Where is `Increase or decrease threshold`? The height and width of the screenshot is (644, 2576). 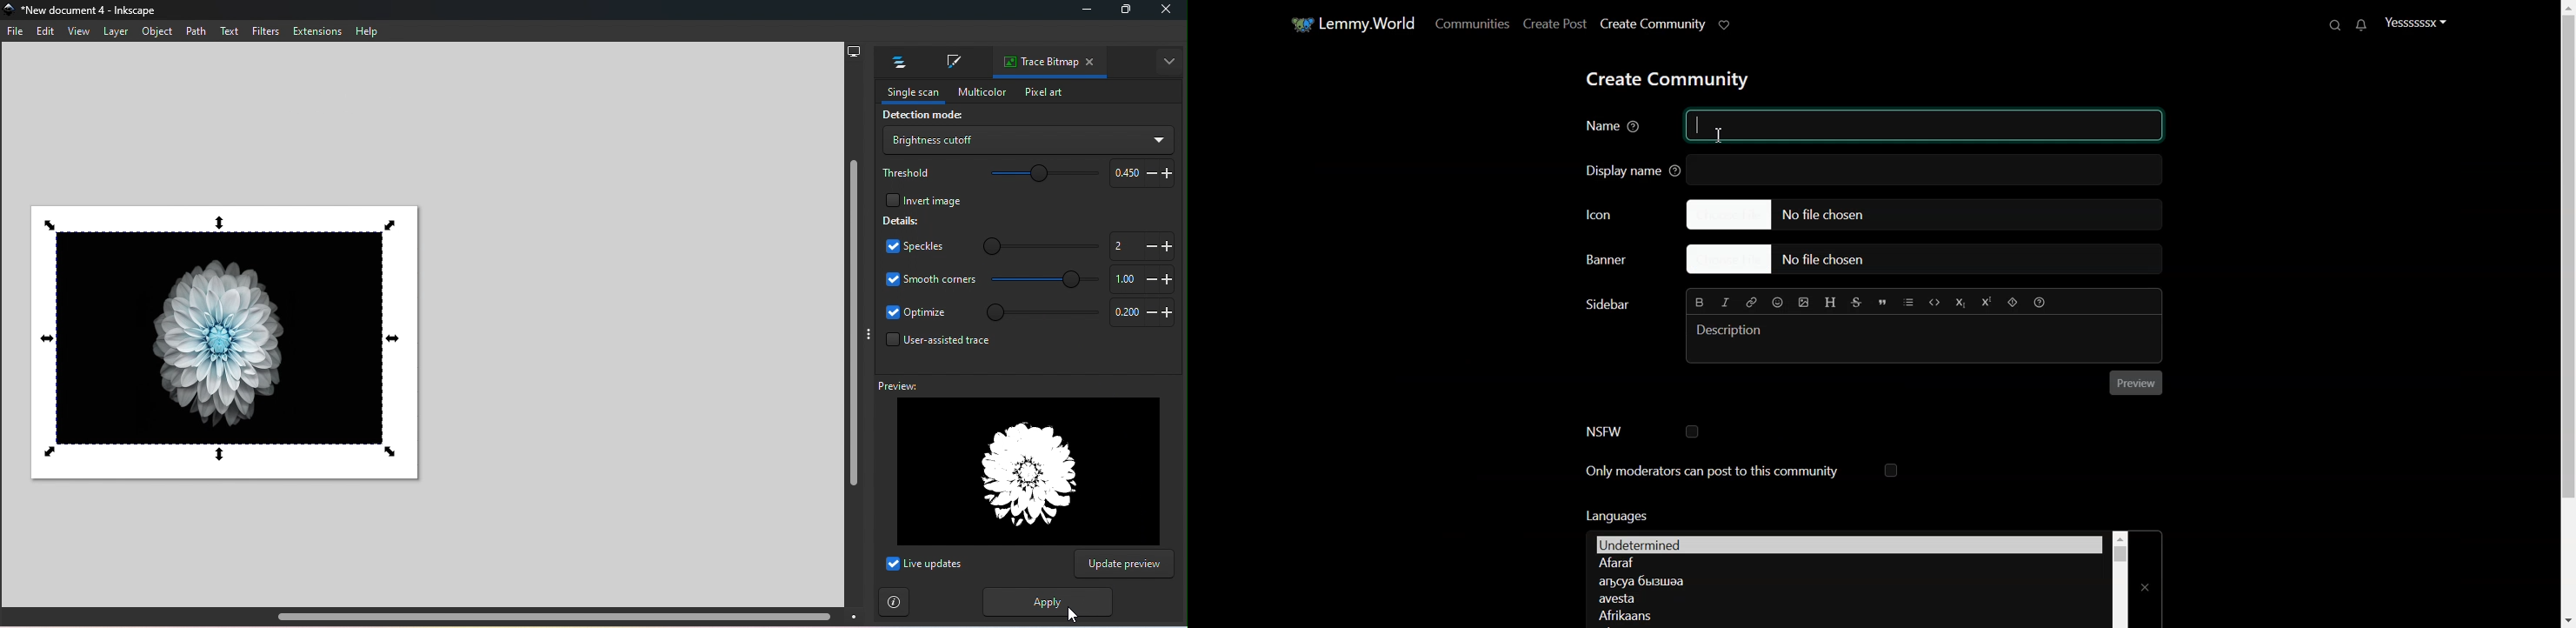 Increase or decrease threshold is located at coordinates (1139, 172).